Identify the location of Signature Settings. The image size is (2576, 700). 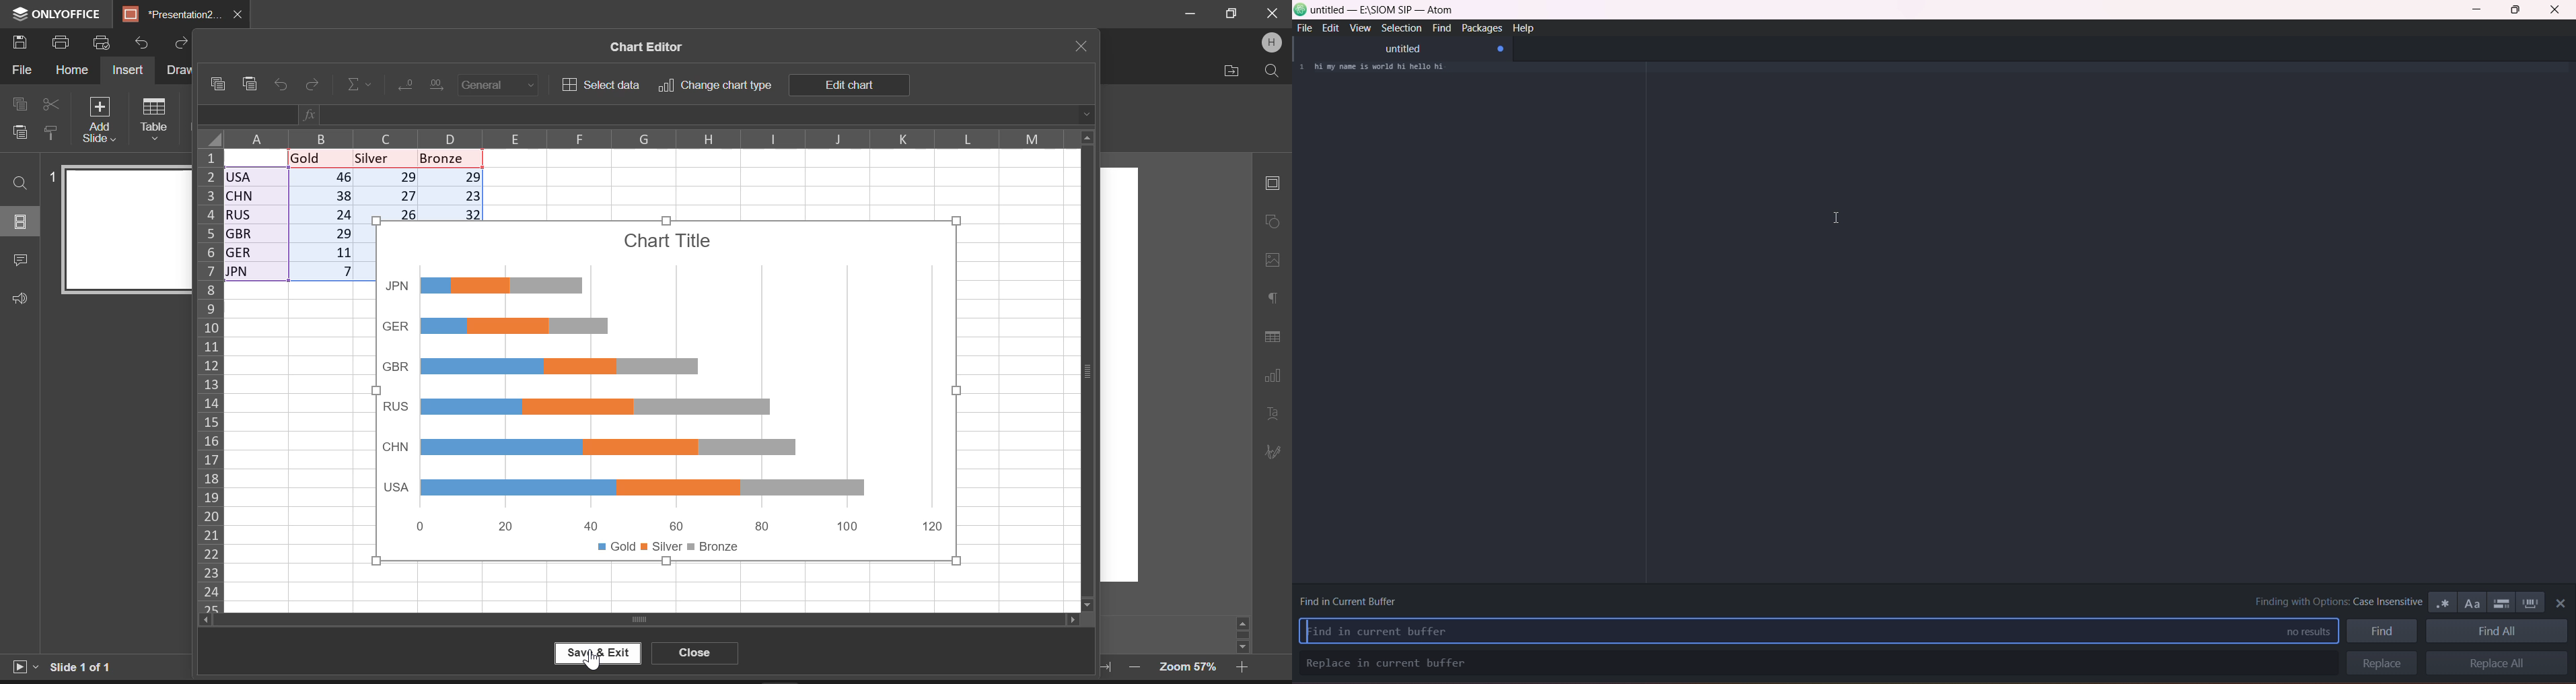
(1271, 451).